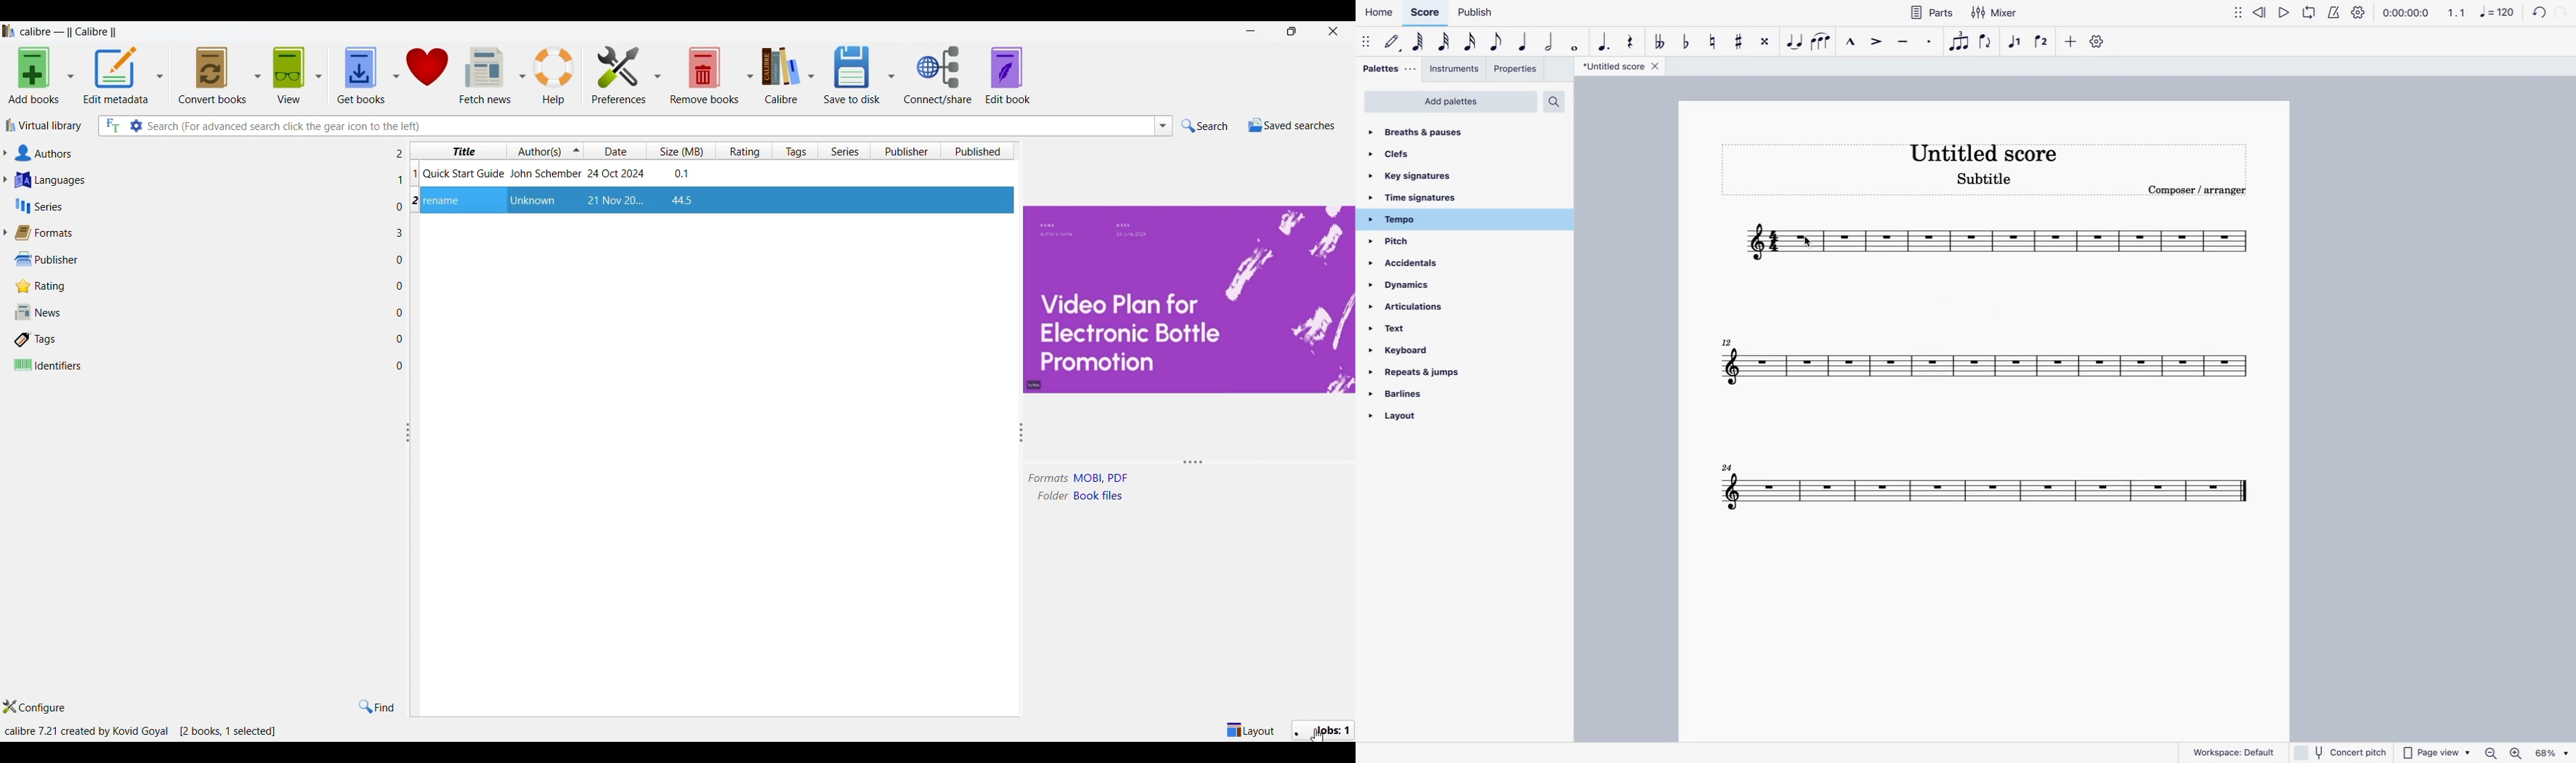  What do you see at coordinates (2233, 750) in the screenshot?
I see `workspace` at bounding box center [2233, 750].